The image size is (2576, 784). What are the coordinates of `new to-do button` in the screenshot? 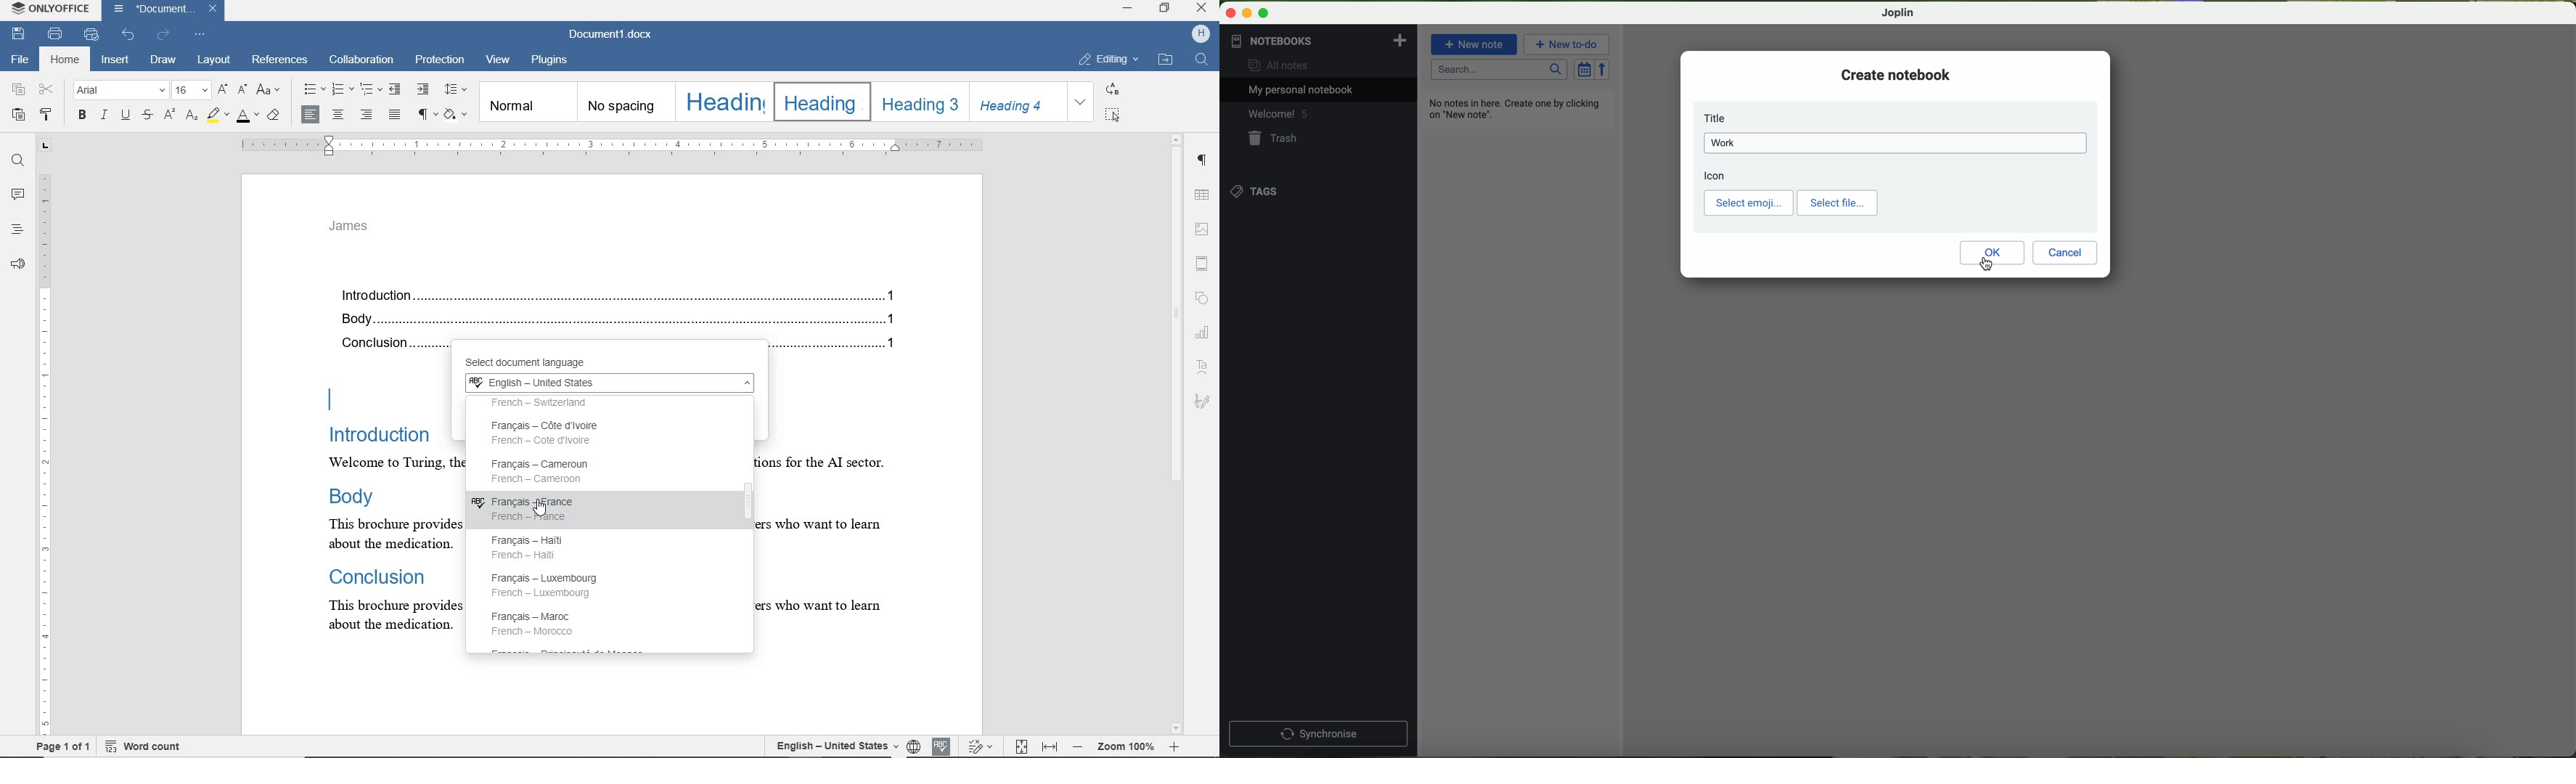 It's located at (1568, 44).